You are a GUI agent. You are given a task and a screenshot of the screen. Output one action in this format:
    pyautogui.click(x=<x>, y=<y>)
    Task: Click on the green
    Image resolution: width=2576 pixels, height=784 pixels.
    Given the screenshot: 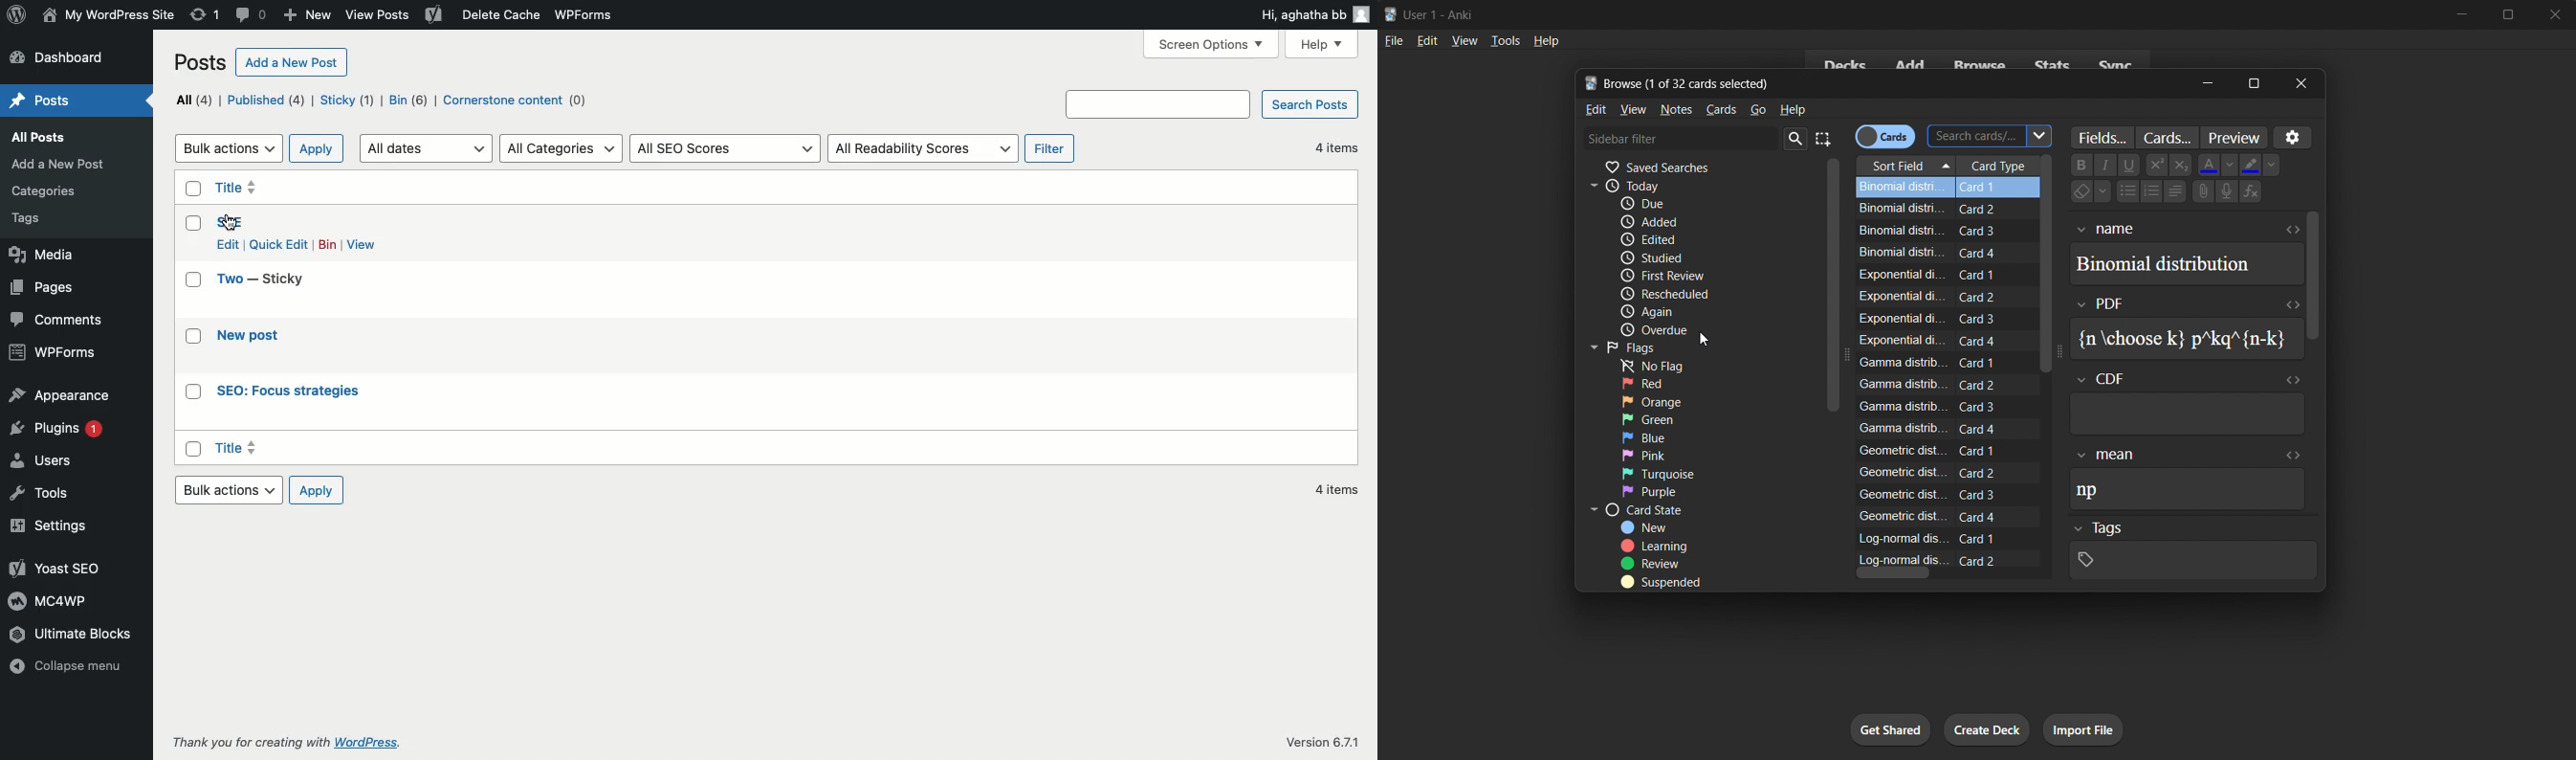 What is the action you would take?
    pyautogui.click(x=1676, y=419)
    